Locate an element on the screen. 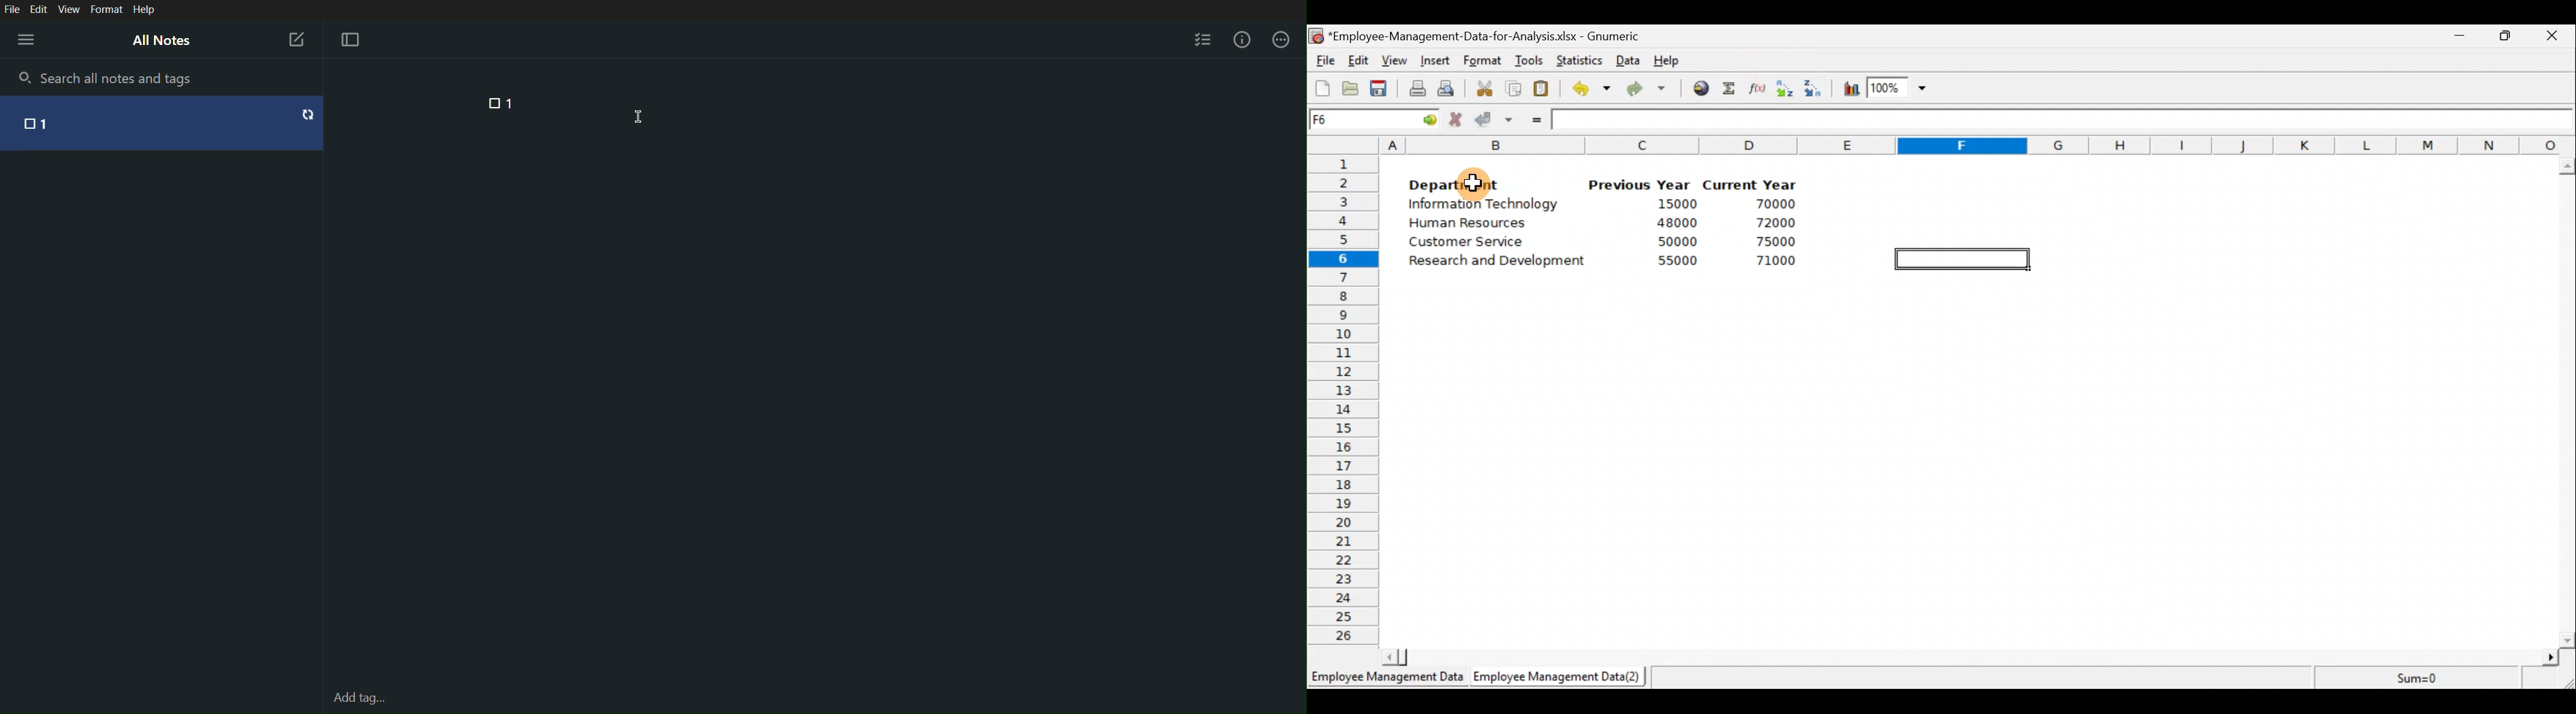 The height and width of the screenshot is (728, 2576). View is located at coordinates (1393, 61).